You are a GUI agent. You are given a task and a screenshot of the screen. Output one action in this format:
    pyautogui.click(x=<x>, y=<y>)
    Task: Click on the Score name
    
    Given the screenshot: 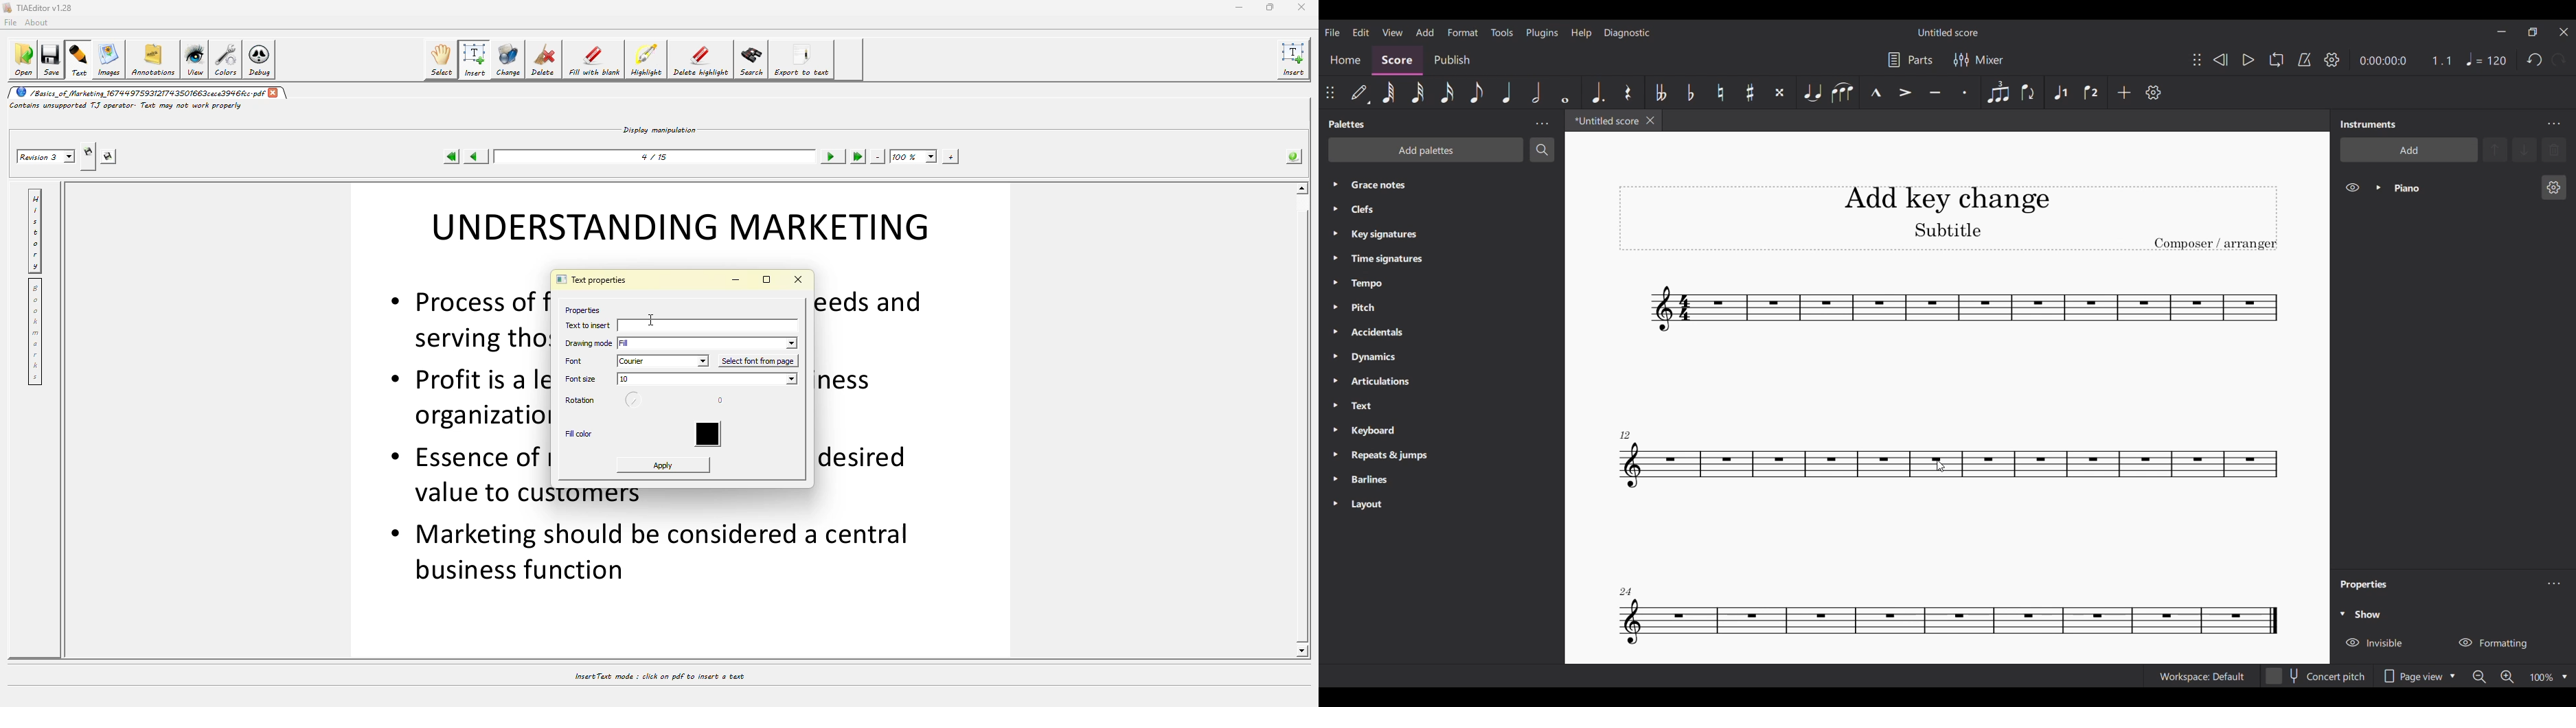 What is the action you would take?
    pyautogui.click(x=1949, y=31)
    